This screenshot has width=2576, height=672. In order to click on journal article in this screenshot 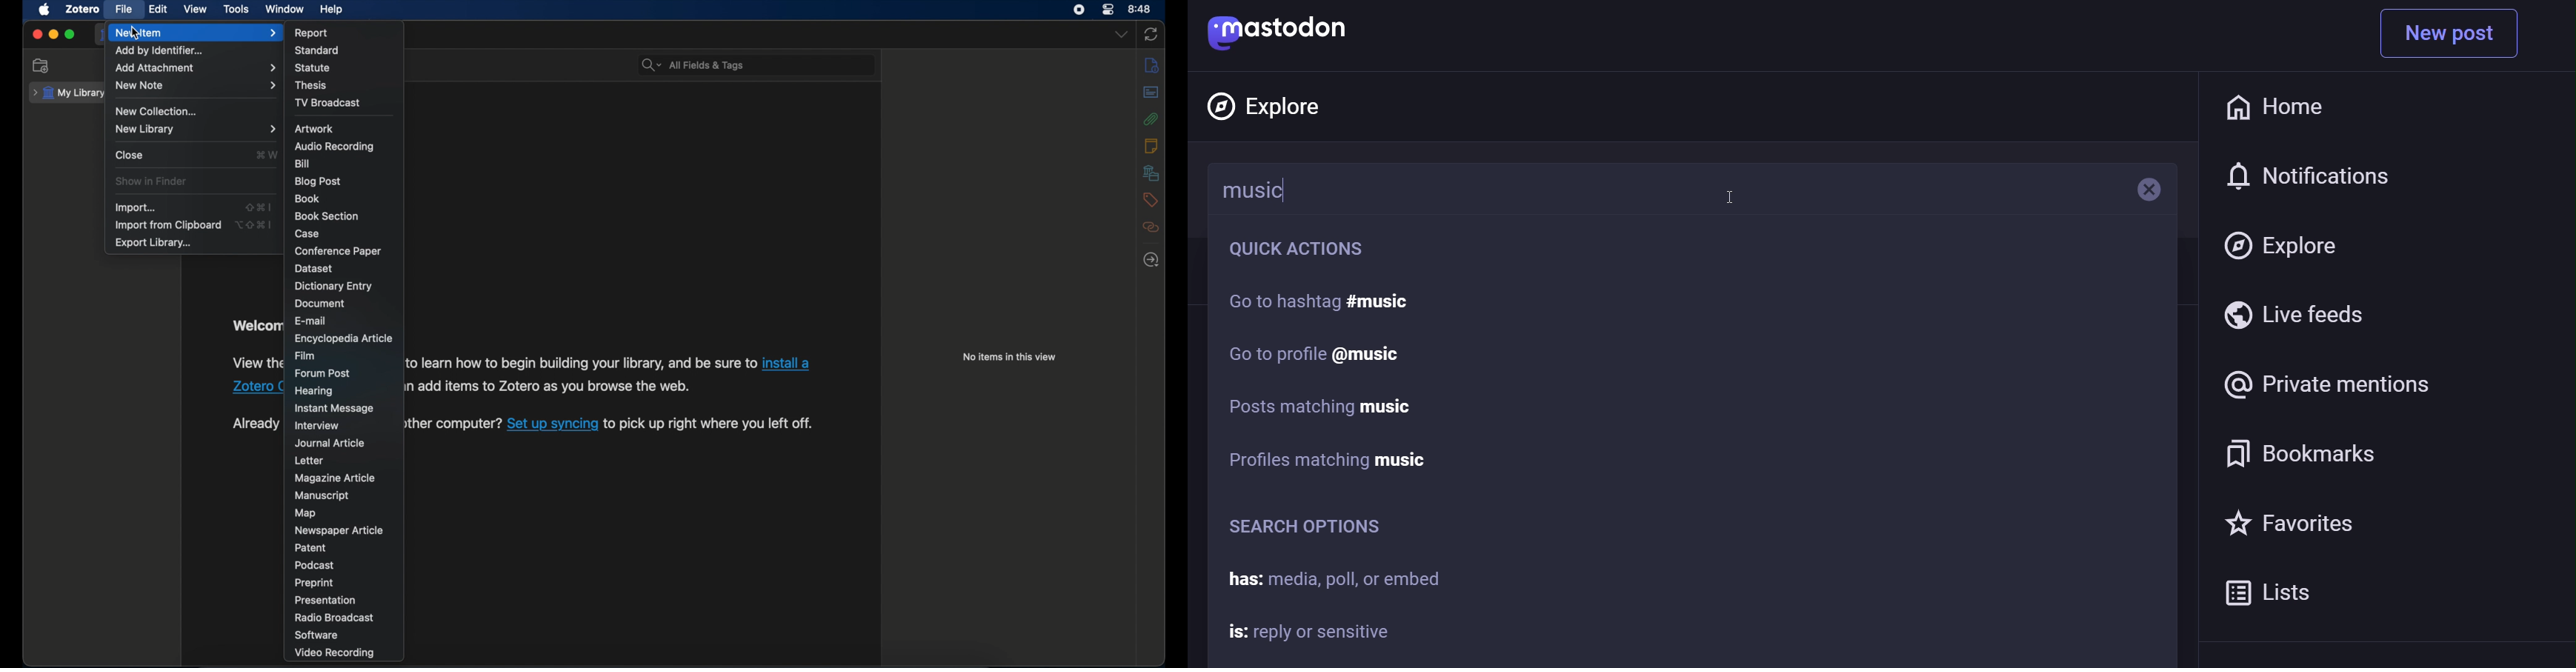, I will do `click(329, 443)`.